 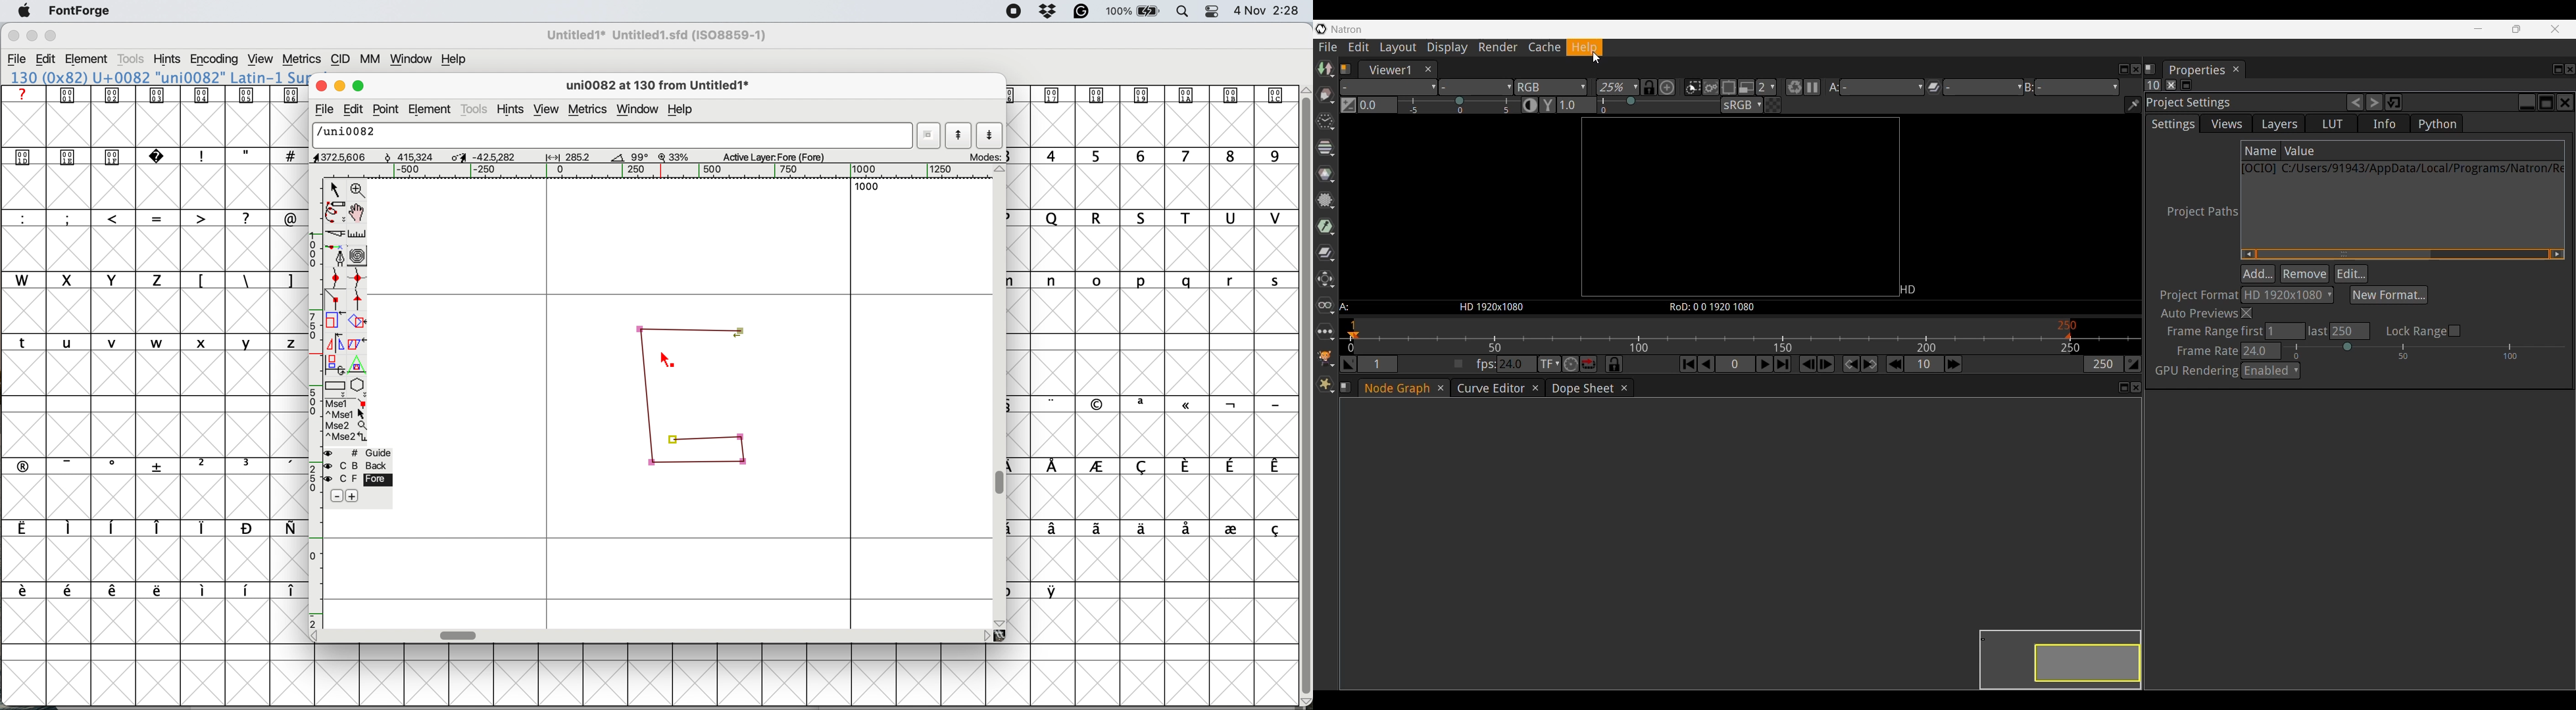 I want to click on symbols, so click(x=1159, y=529).